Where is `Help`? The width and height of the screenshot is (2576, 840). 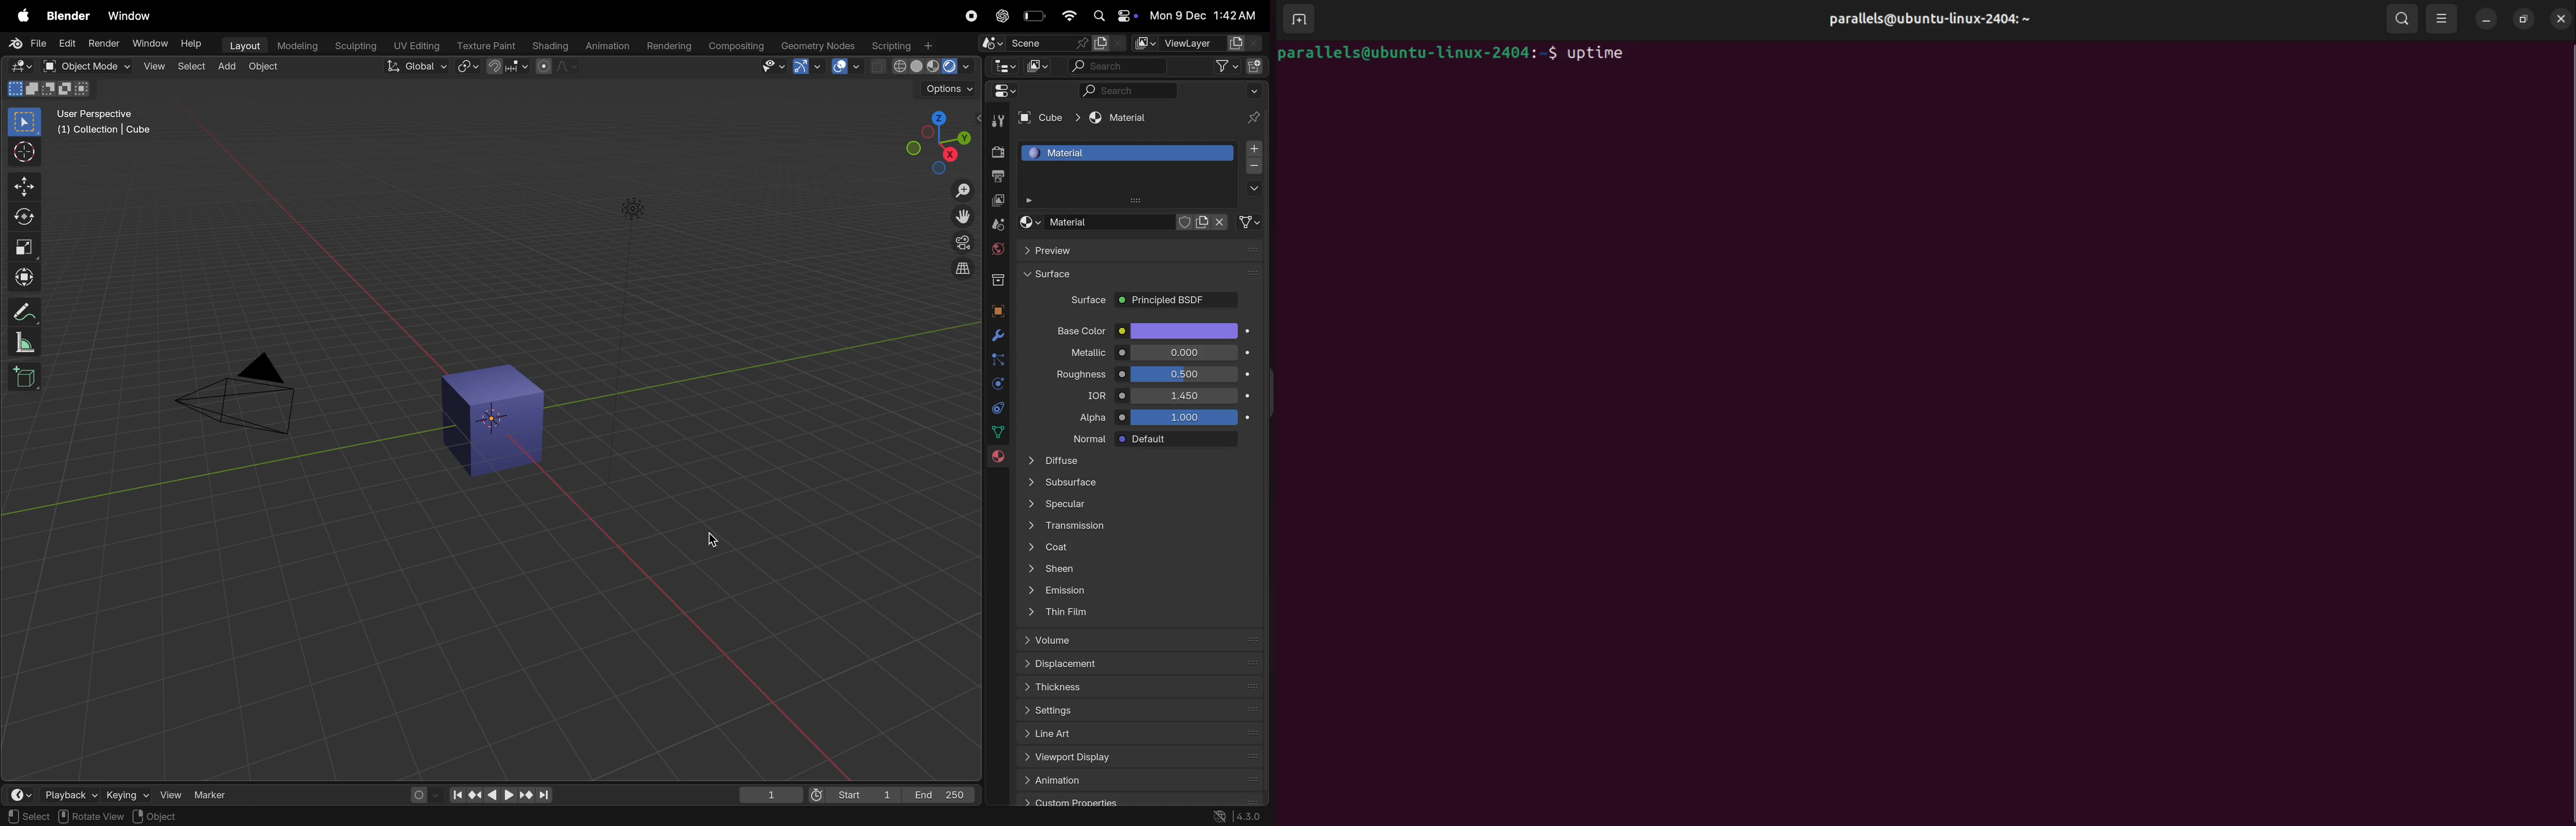 Help is located at coordinates (192, 42).